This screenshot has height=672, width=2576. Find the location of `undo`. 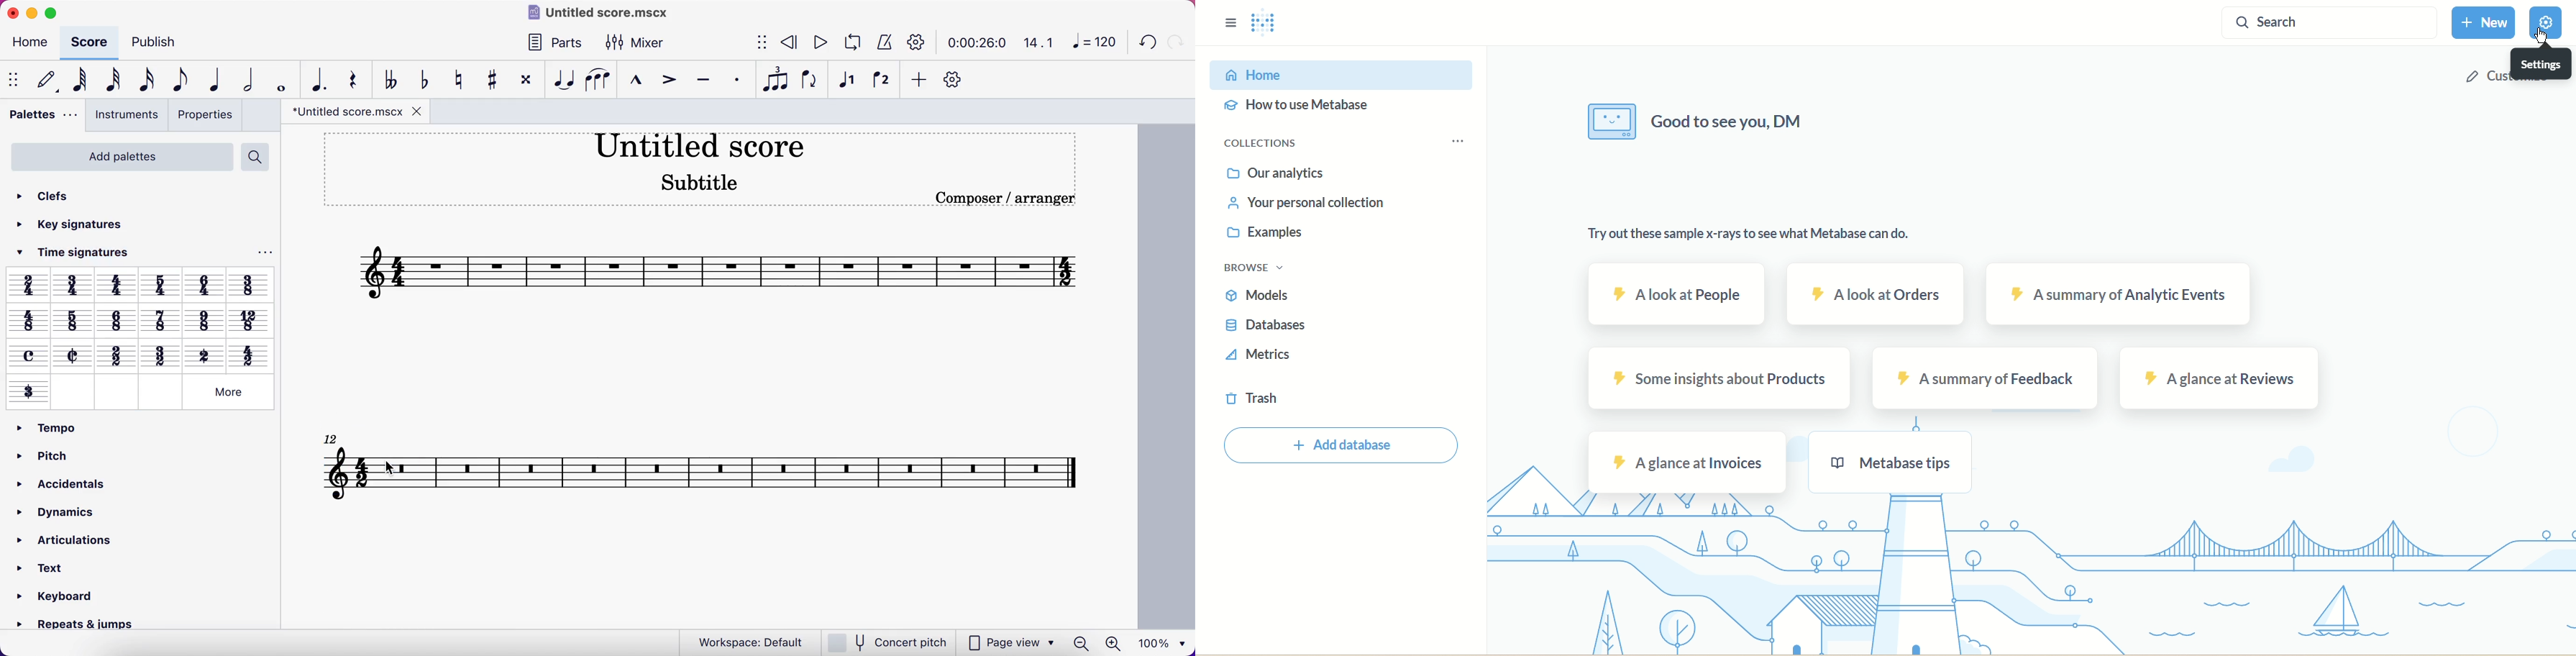

undo is located at coordinates (1146, 41).